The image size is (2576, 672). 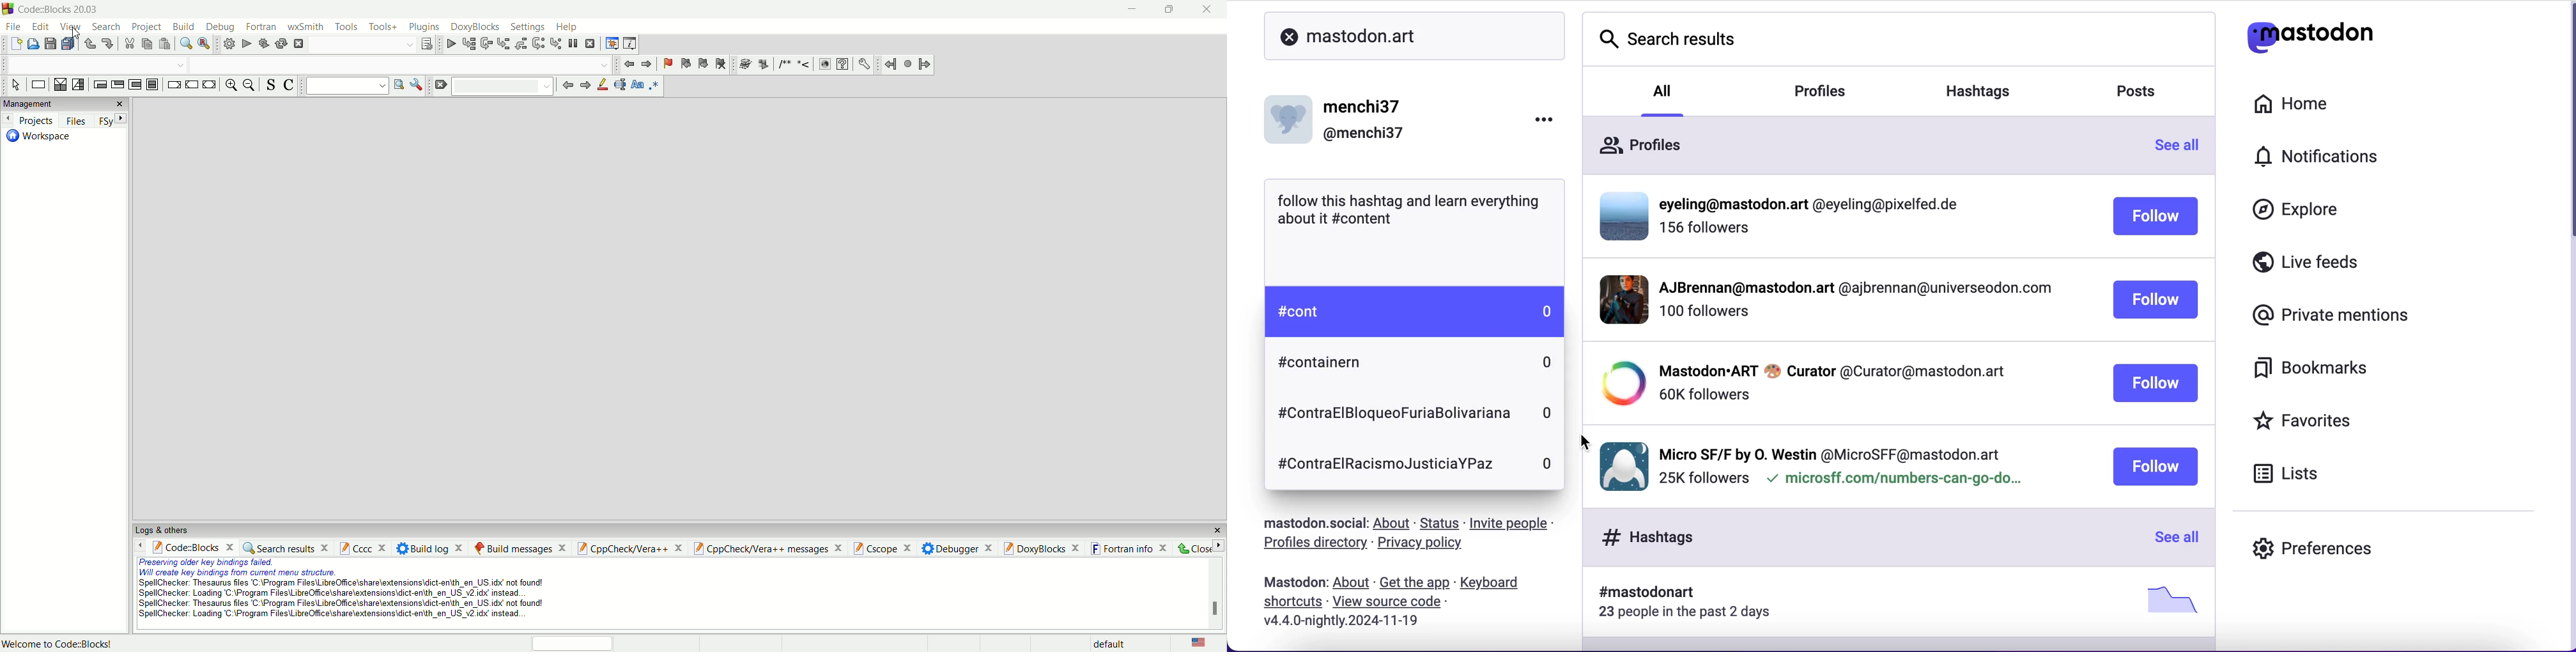 I want to click on highlight, so click(x=603, y=86).